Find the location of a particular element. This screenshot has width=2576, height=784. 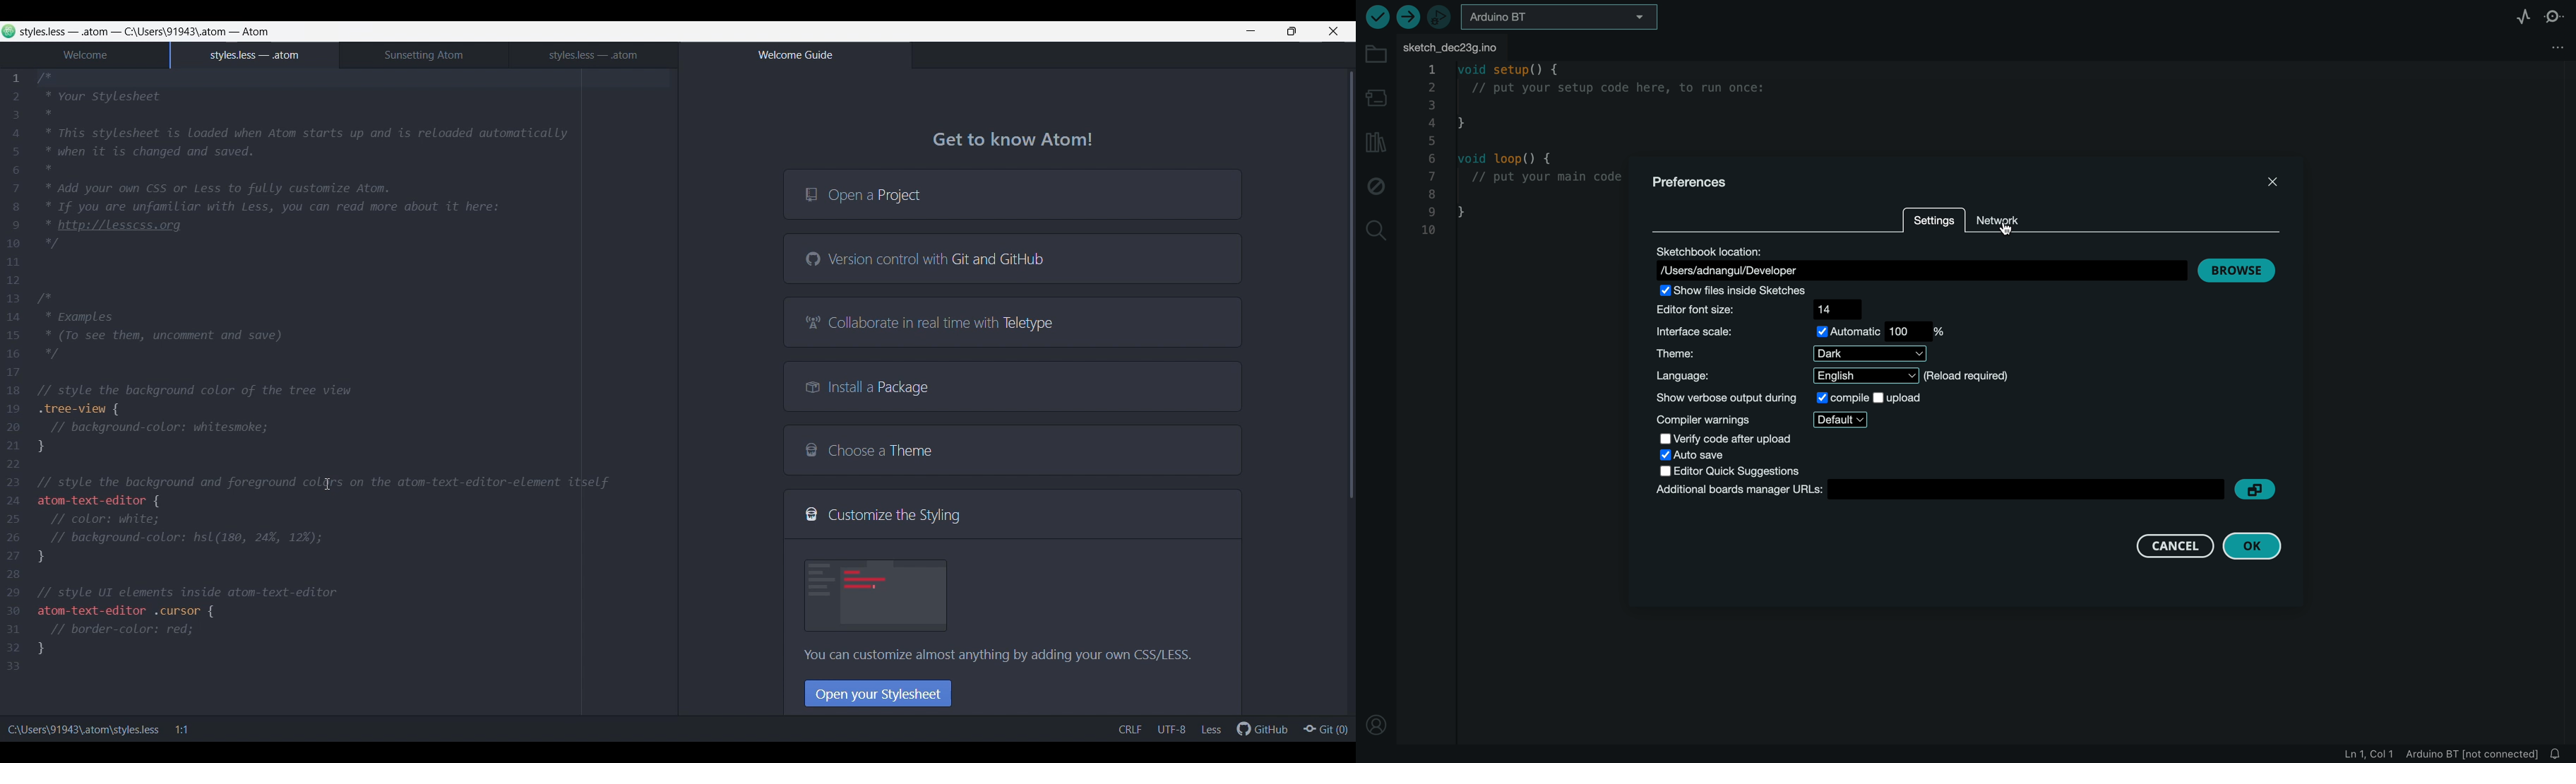

Choose a Theme is located at coordinates (1012, 450).